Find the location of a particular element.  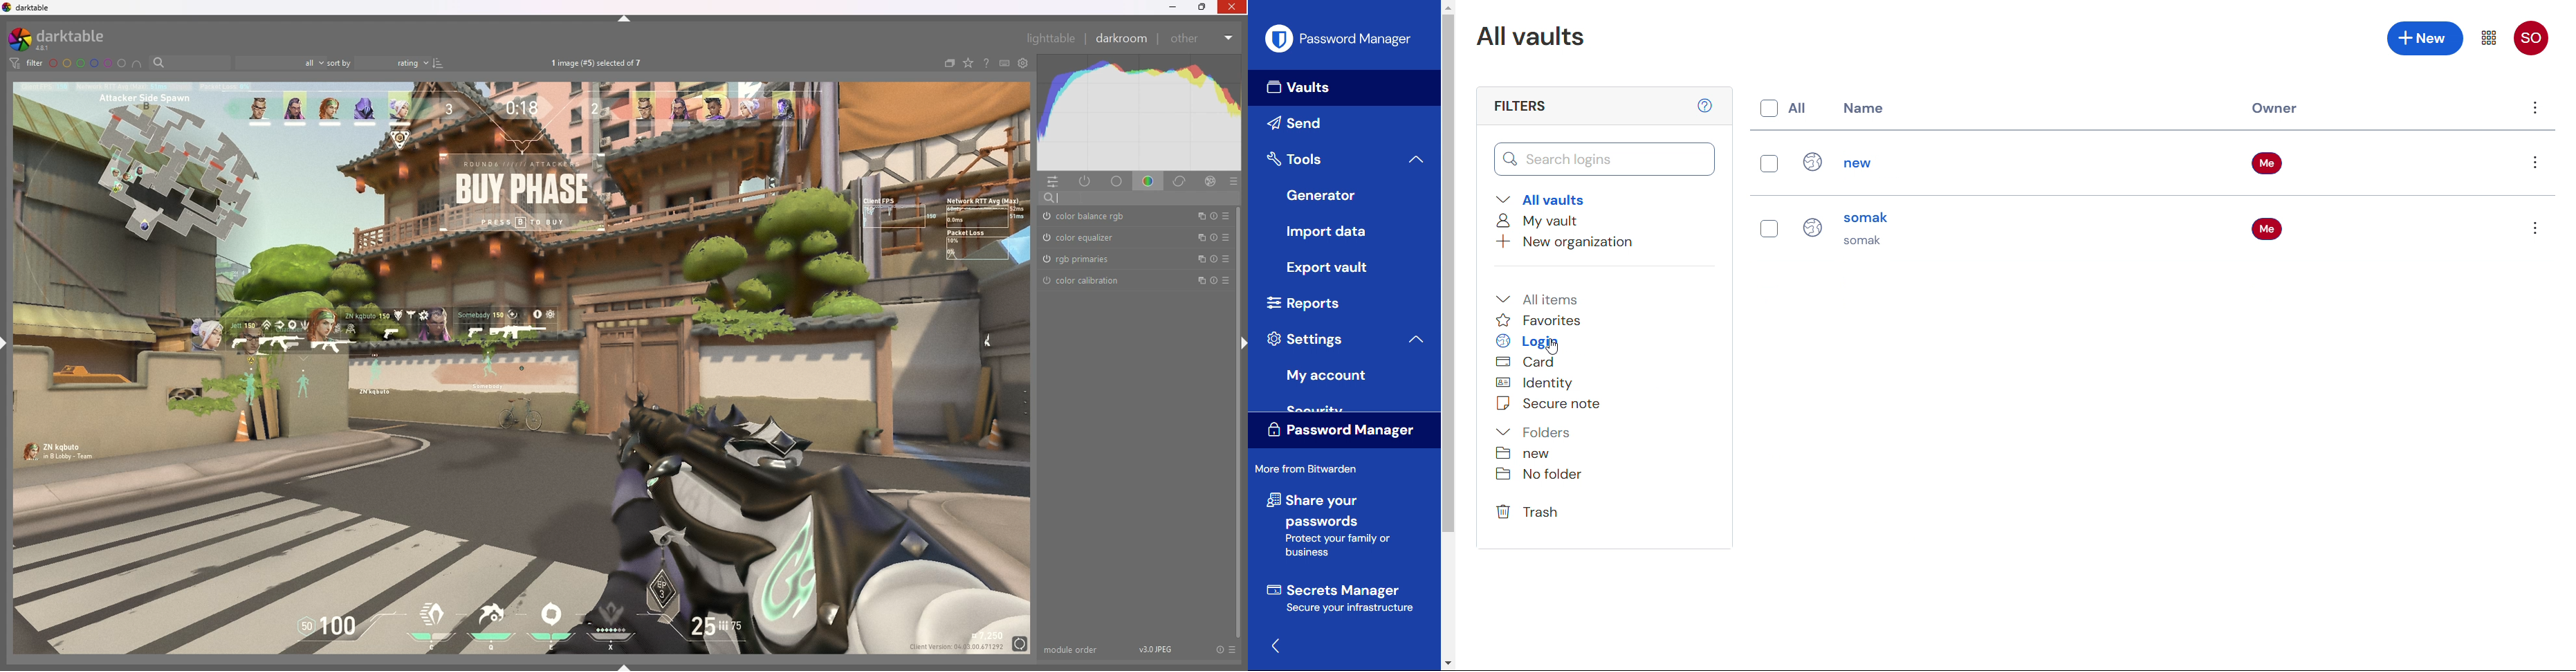

correct is located at coordinates (1181, 182).